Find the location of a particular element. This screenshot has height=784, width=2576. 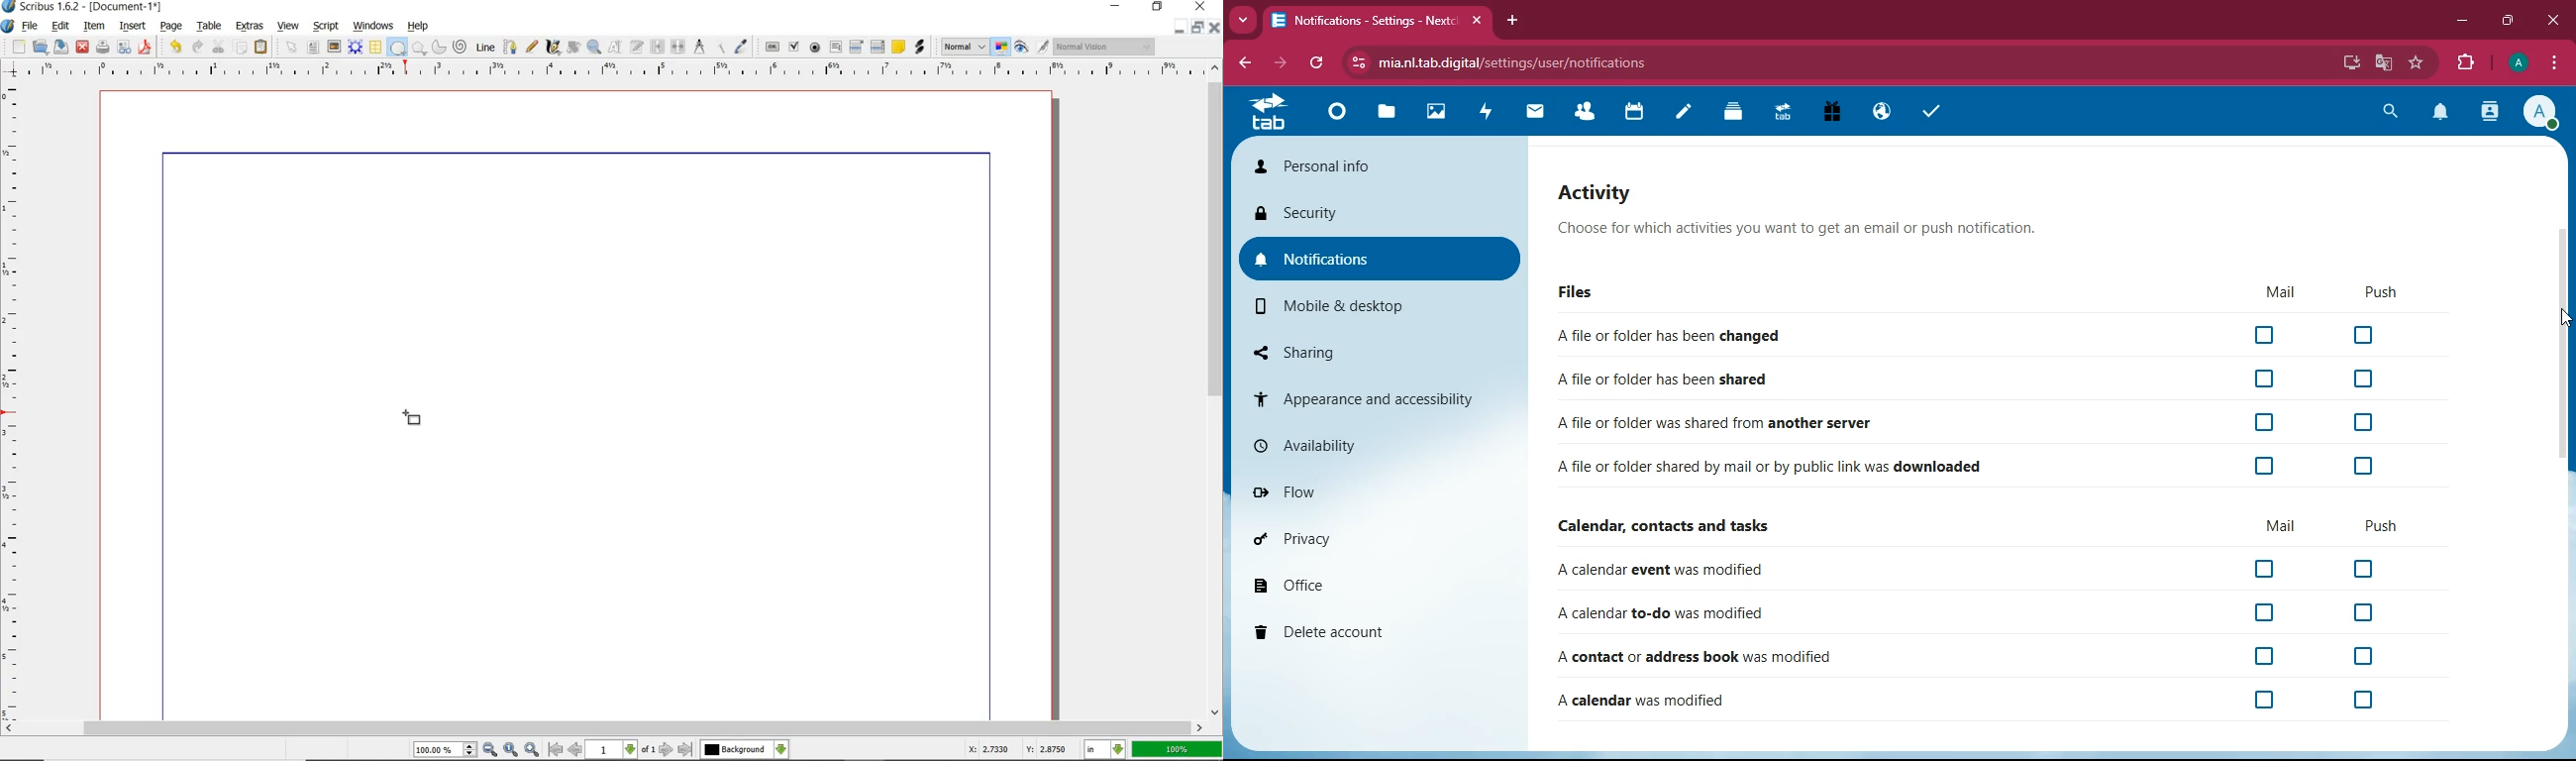

LINK TEXT FRAME is located at coordinates (658, 46).